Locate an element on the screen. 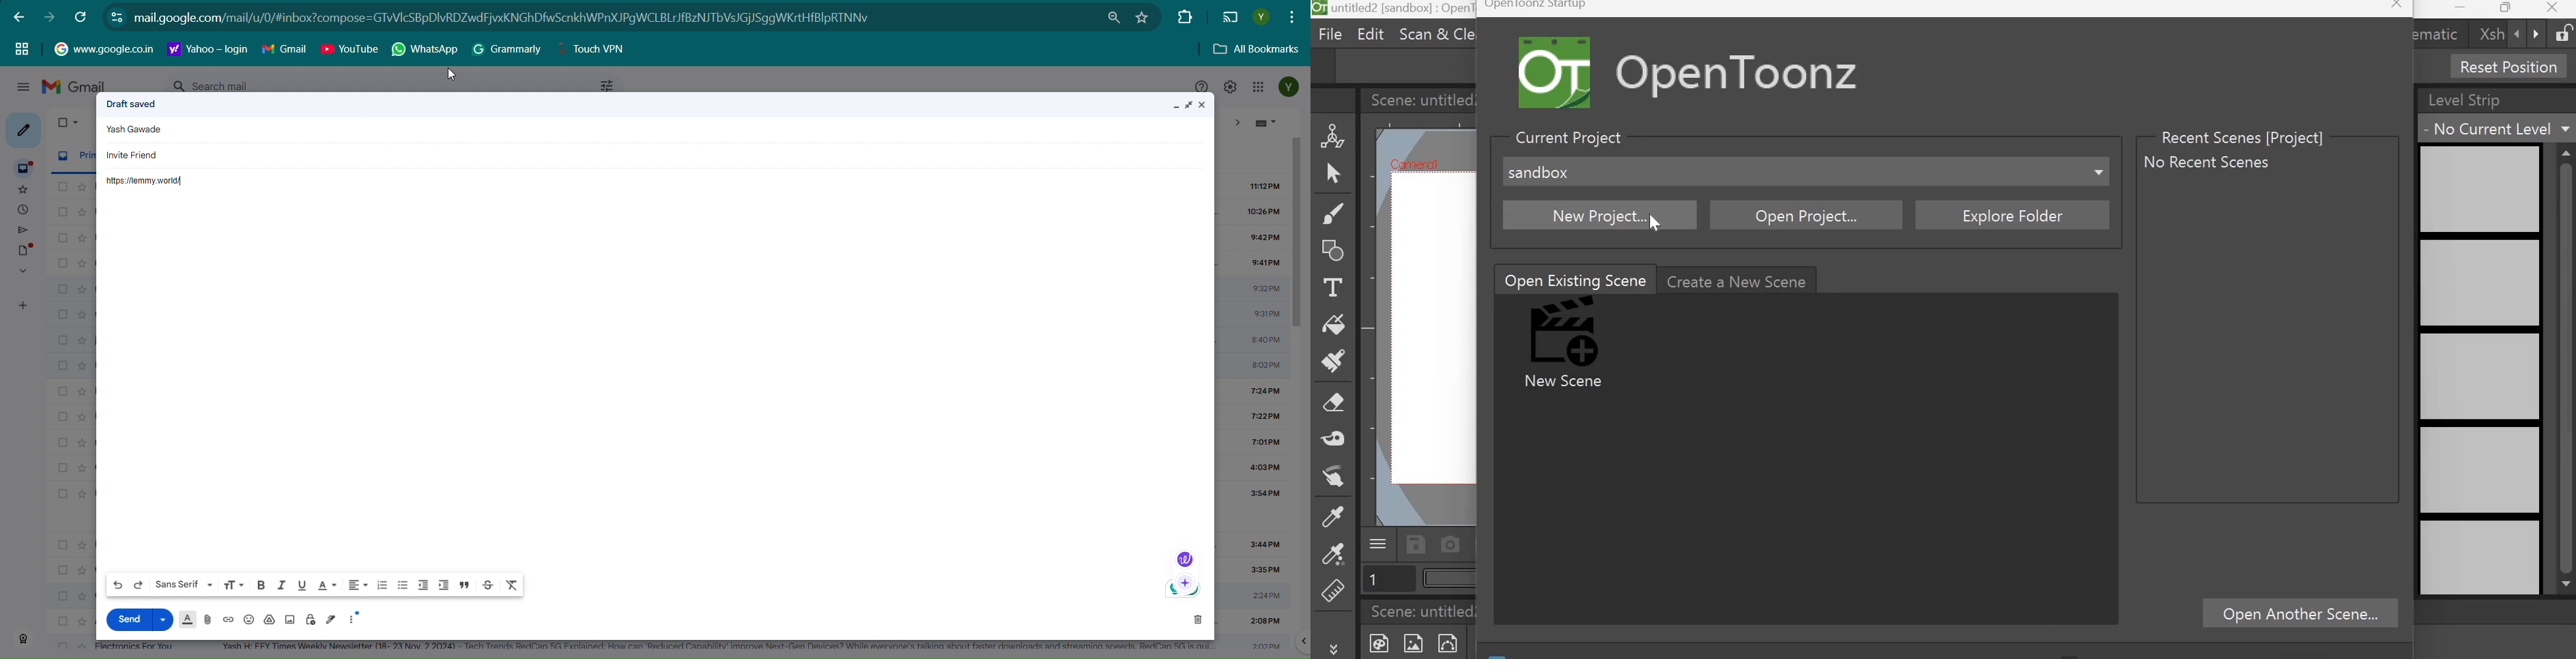  Cursor is located at coordinates (453, 75).